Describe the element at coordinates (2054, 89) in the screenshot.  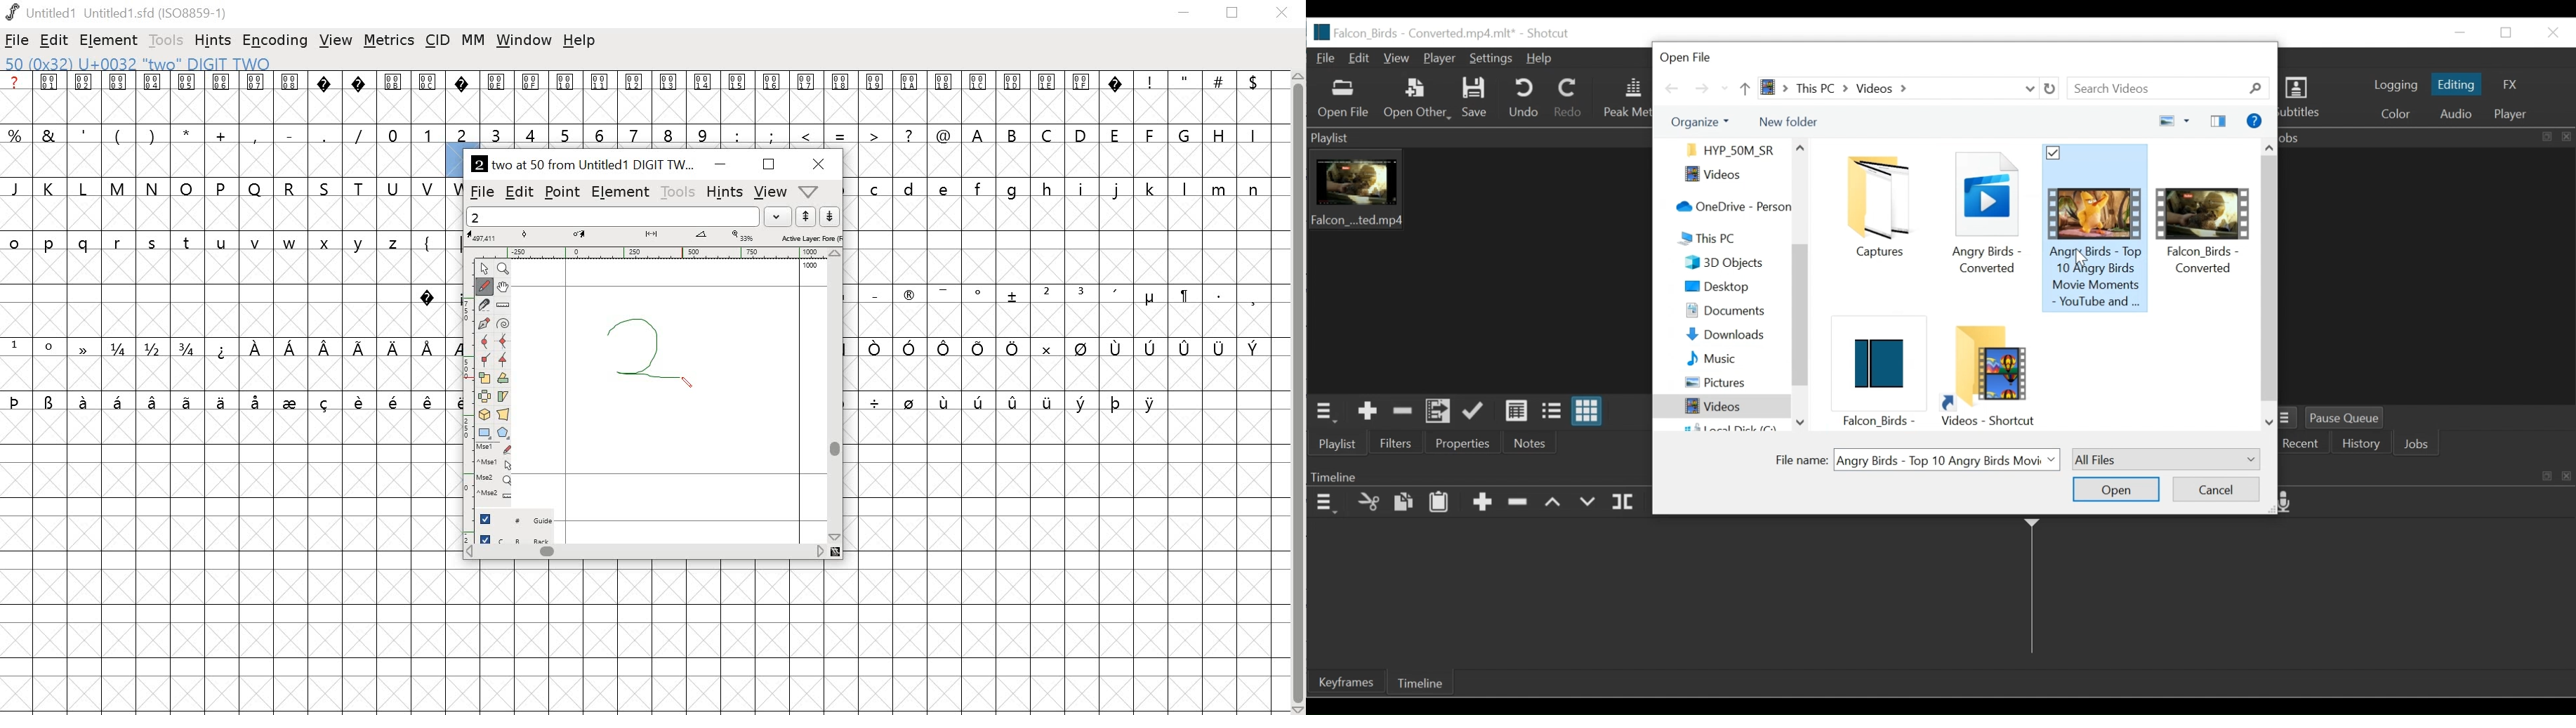
I see `Refresh` at that location.